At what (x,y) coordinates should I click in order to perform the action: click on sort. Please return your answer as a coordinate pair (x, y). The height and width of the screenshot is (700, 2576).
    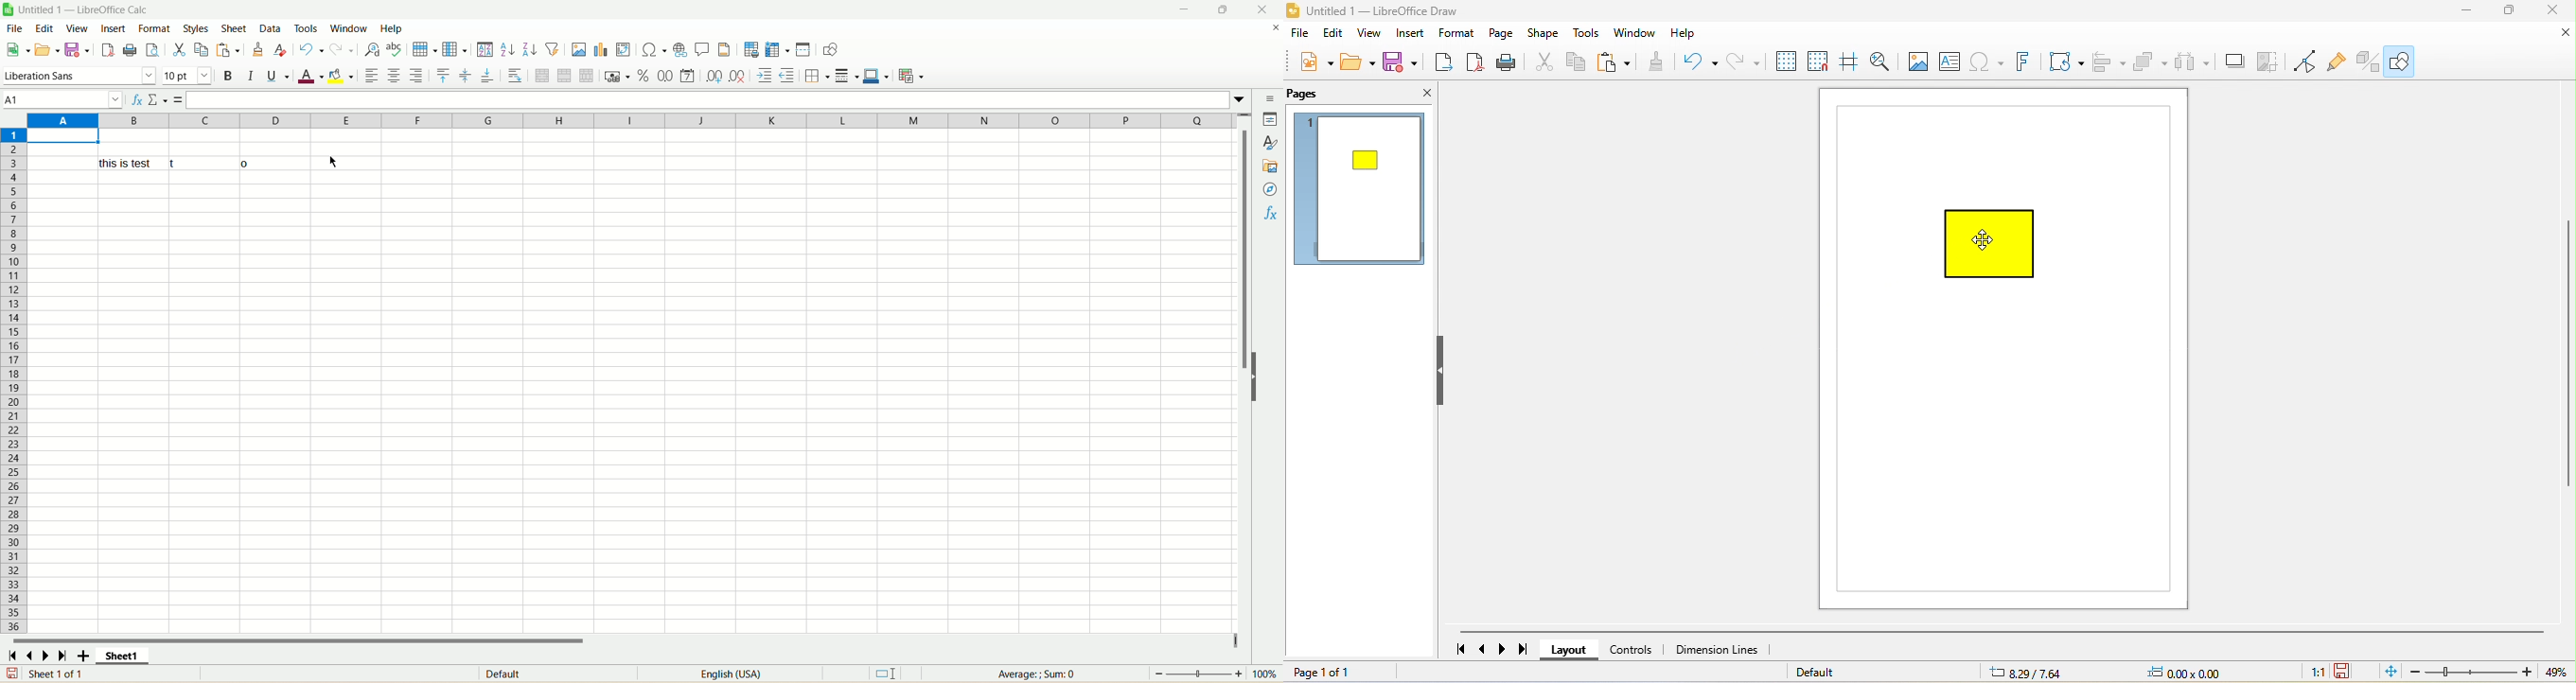
    Looking at the image, I should click on (487, 49).